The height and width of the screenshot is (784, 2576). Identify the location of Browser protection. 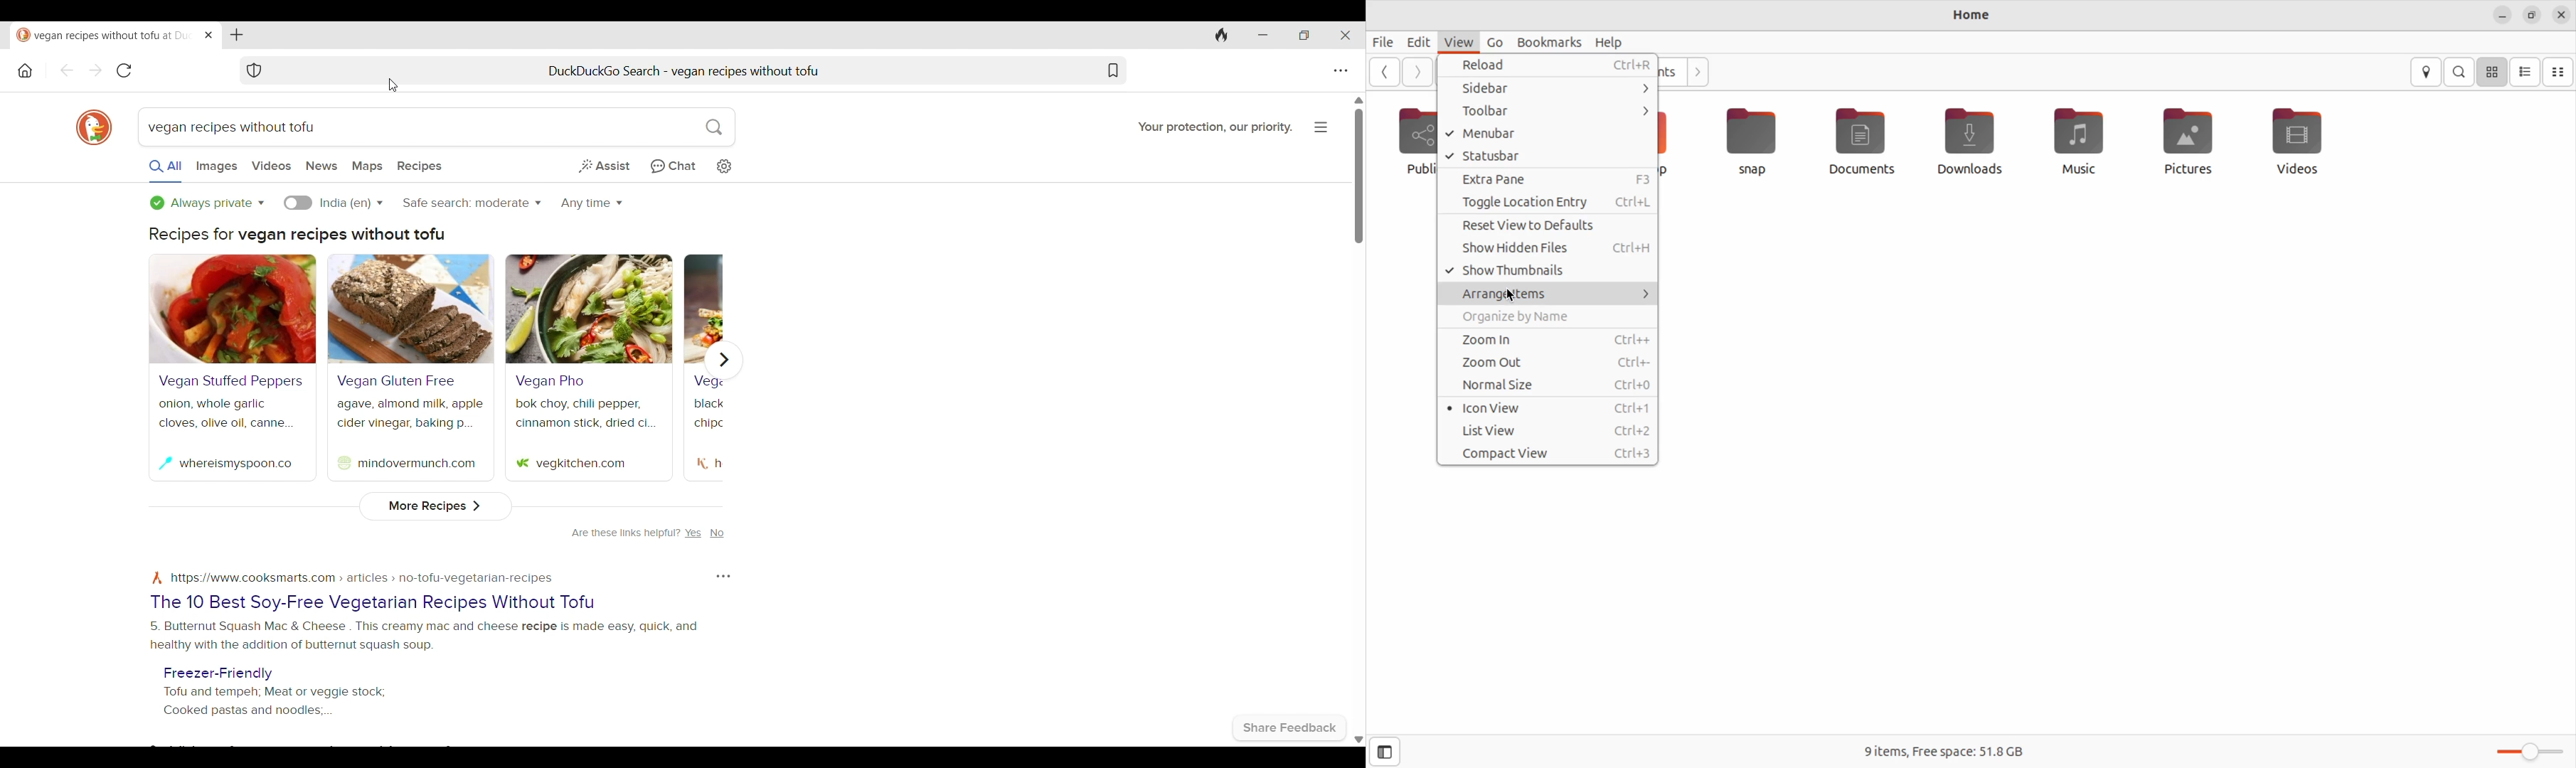
(254, 70).